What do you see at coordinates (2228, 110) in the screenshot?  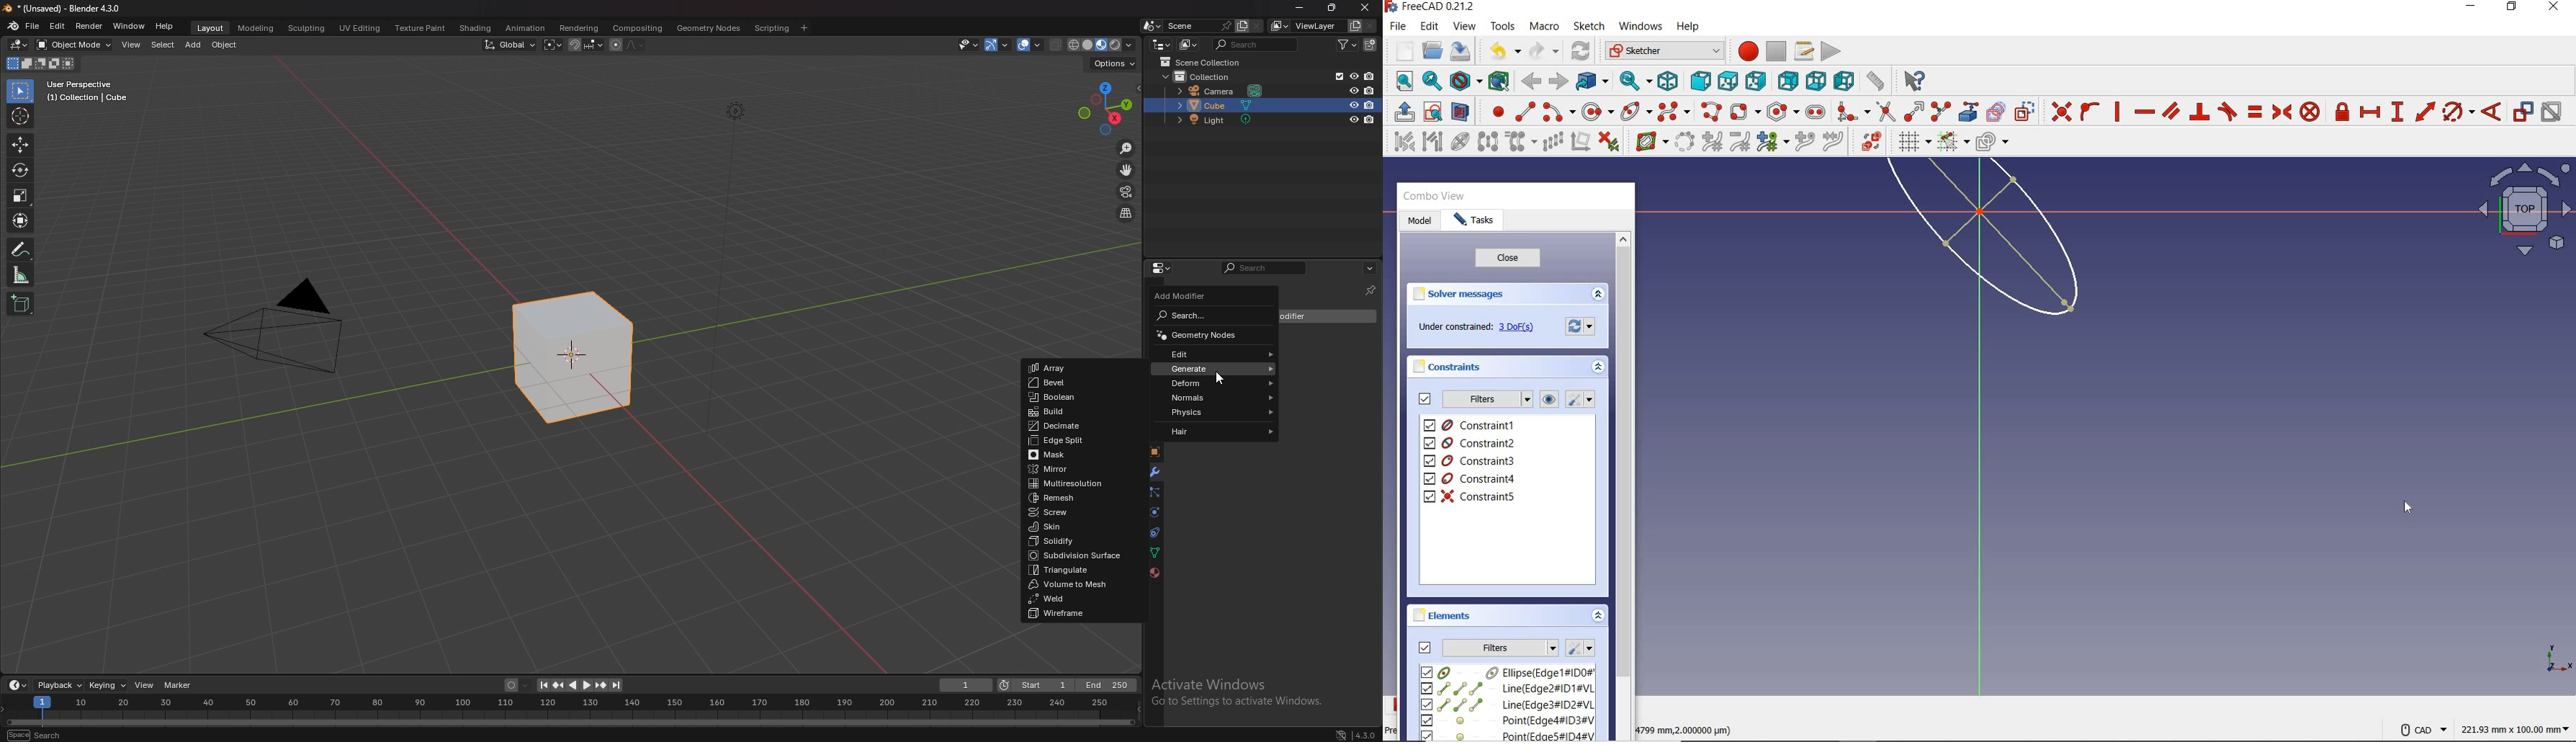 I see `constrain tangent` at bounding box center [2228, 110].